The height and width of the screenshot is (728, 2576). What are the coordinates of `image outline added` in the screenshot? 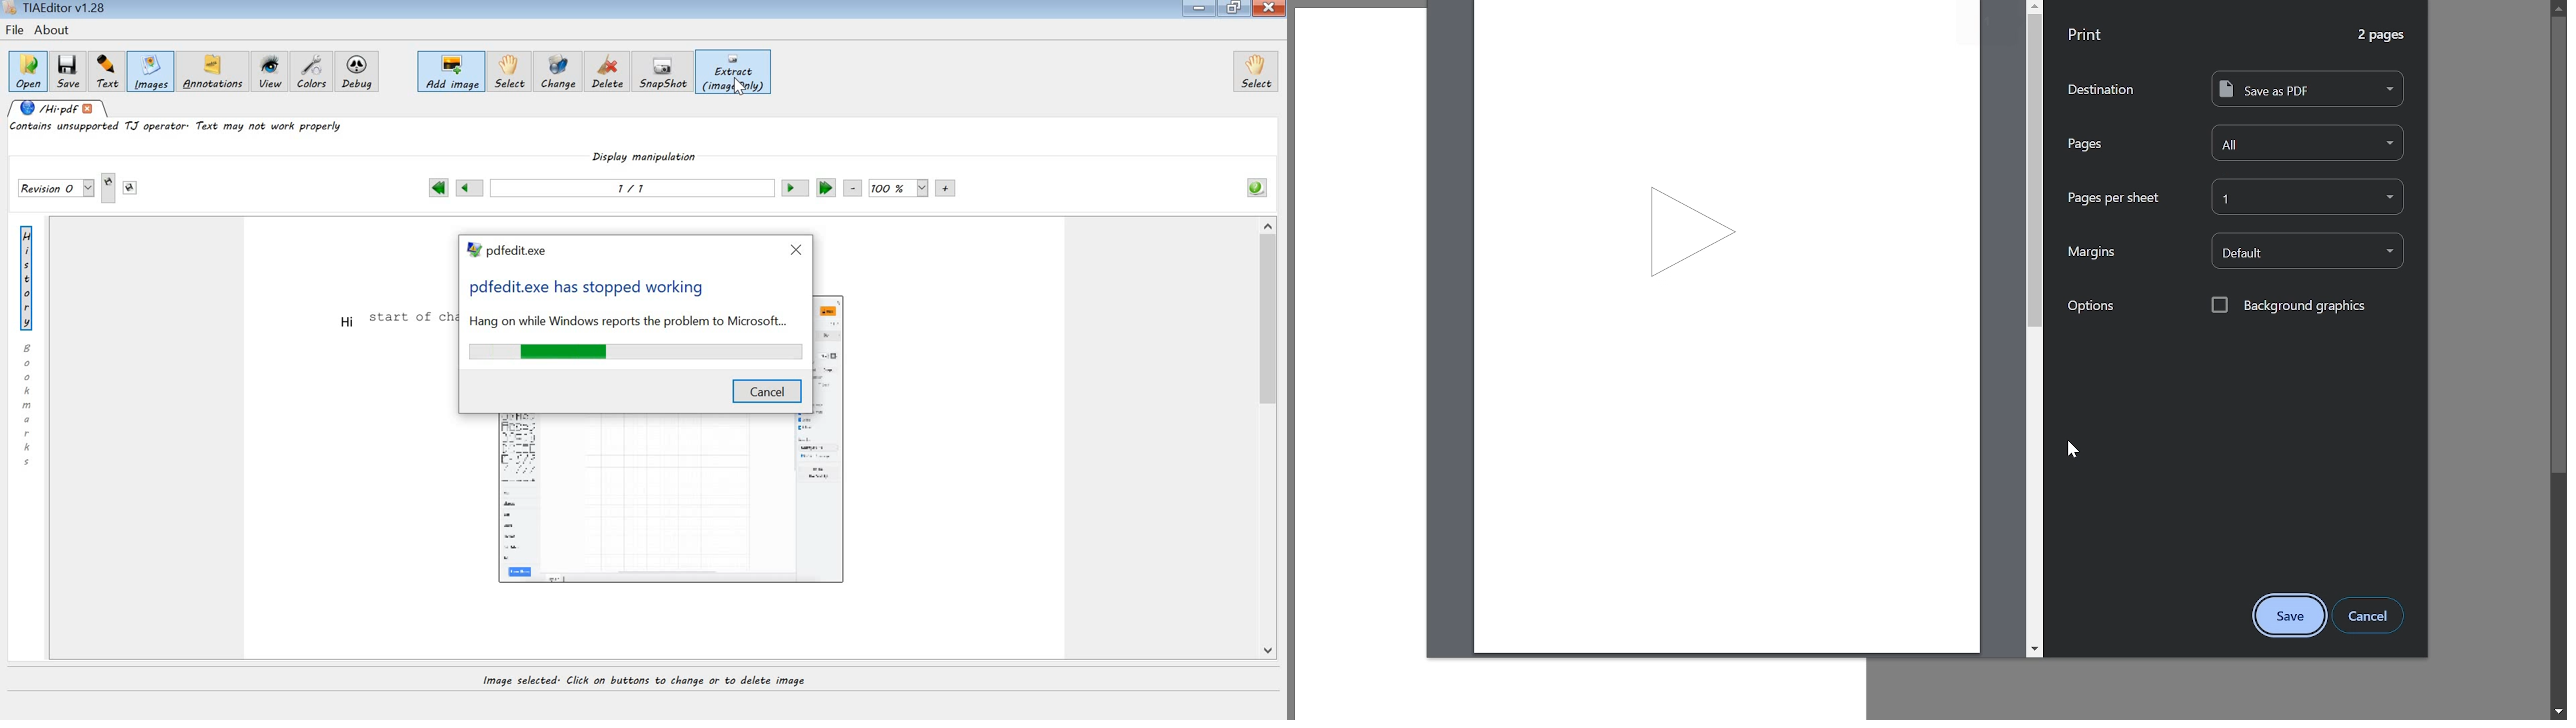 It's located at (676, 502).